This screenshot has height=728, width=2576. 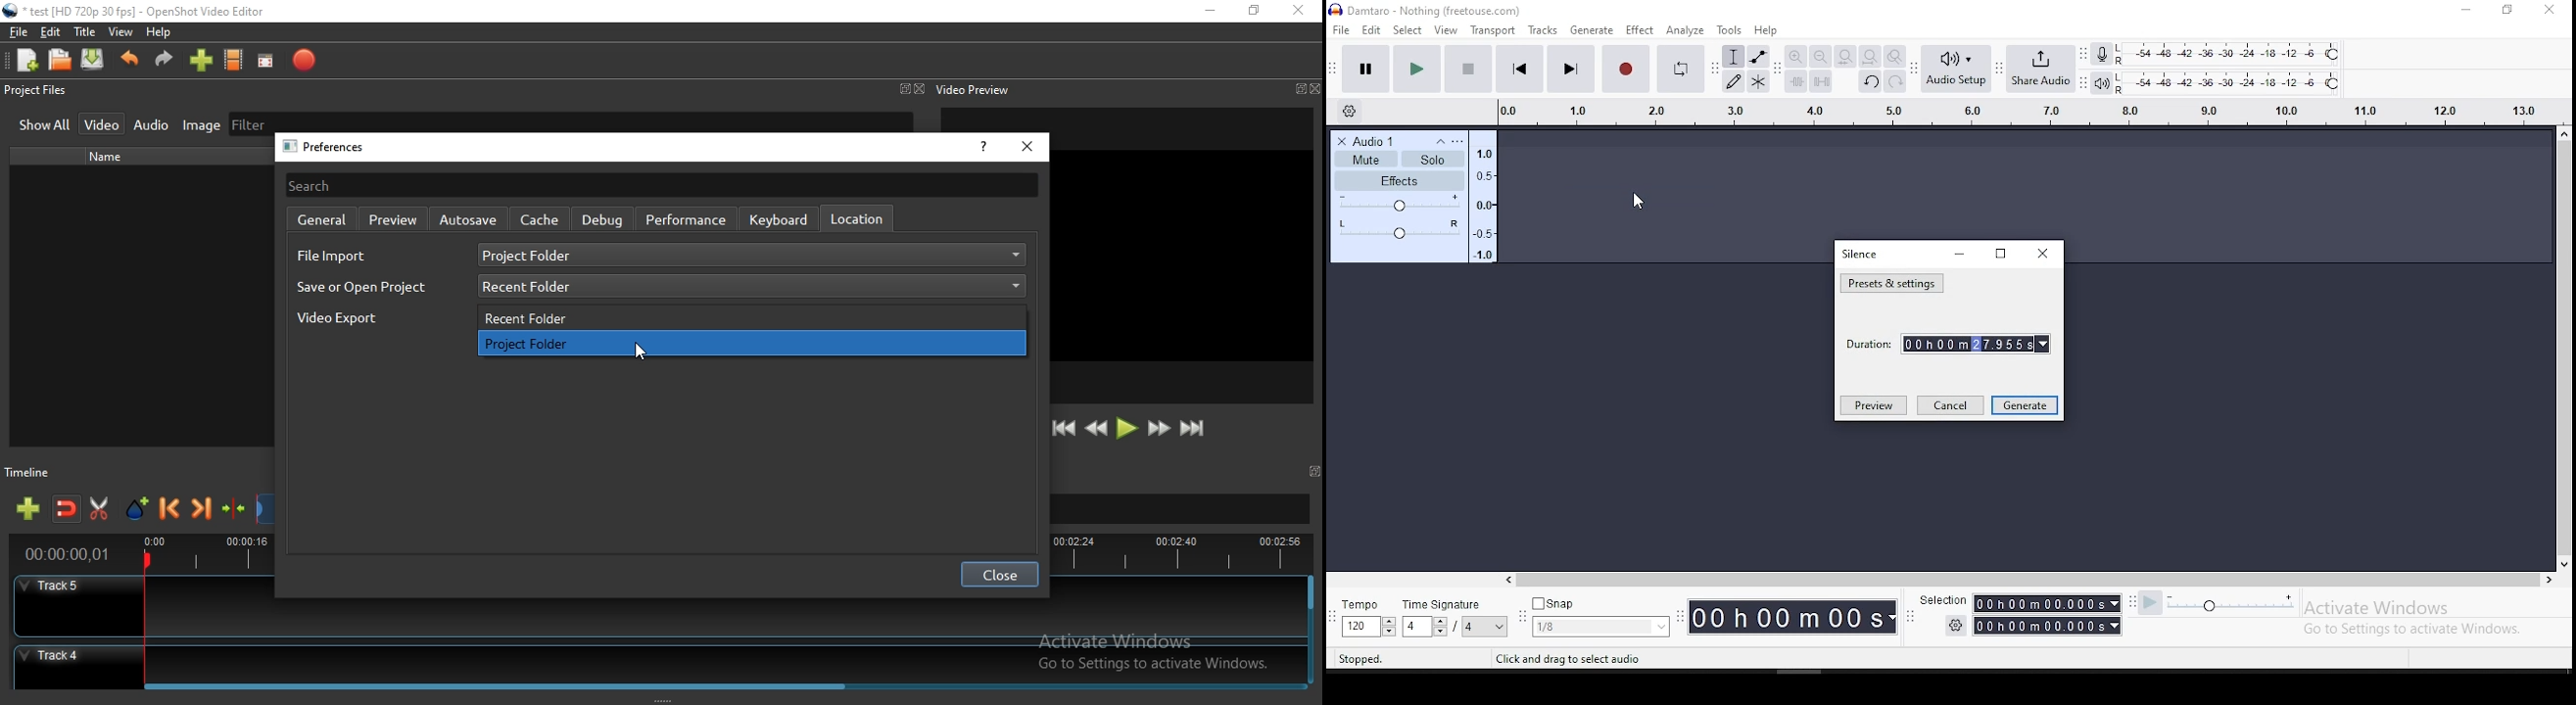 What do you see at coordinates (67, 510) in the screenshot?
I see `Disable snapping` at bounding box center [67, 510].